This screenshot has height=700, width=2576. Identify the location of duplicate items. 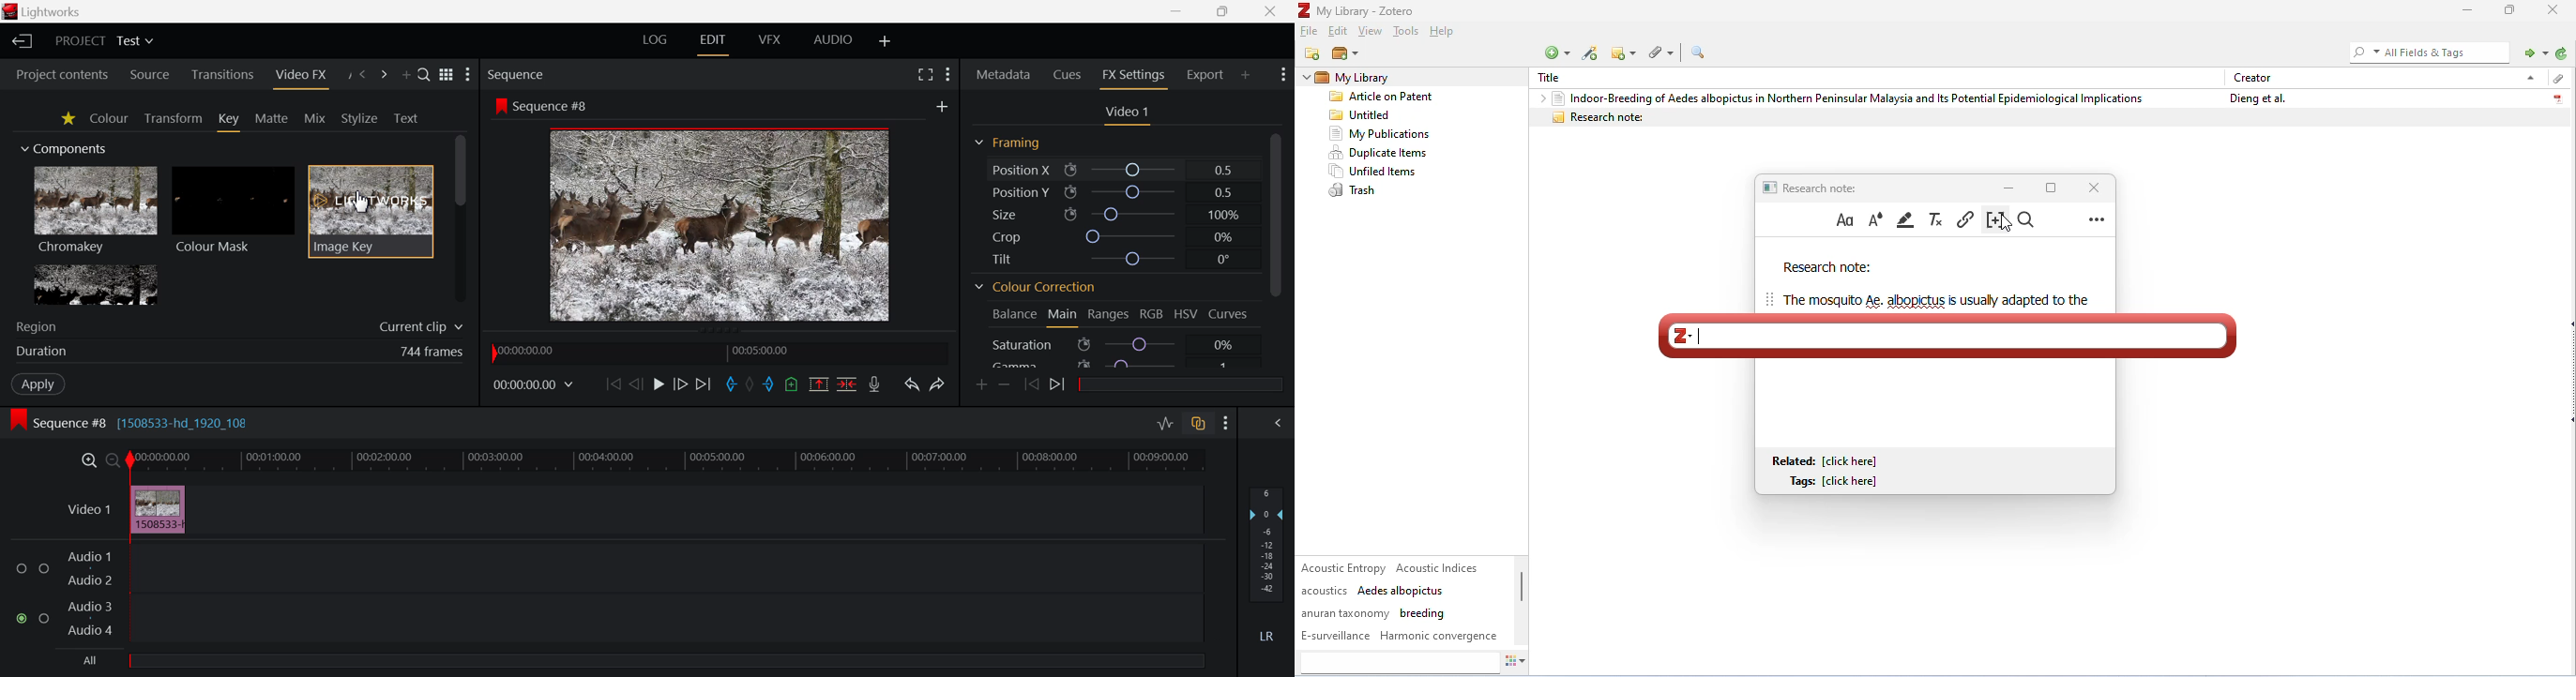
(1380, 153).